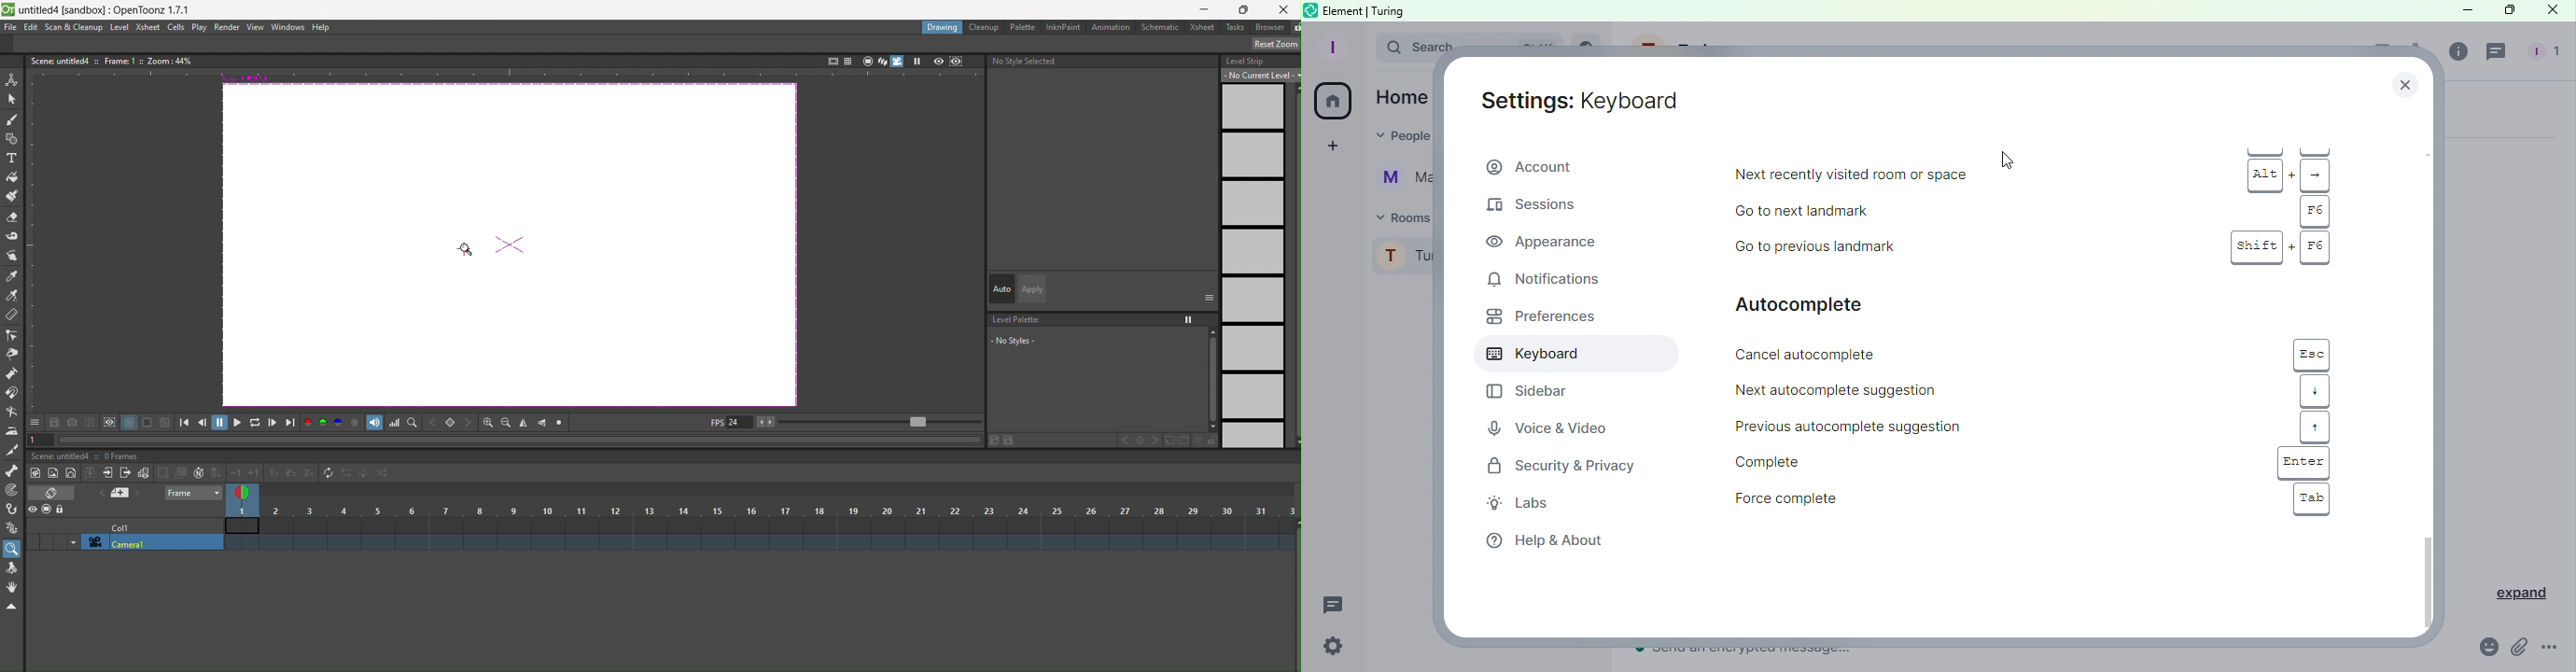 This screenshot has width=2576, height=672. I want to click on magnifier tool, so click(13, 548).